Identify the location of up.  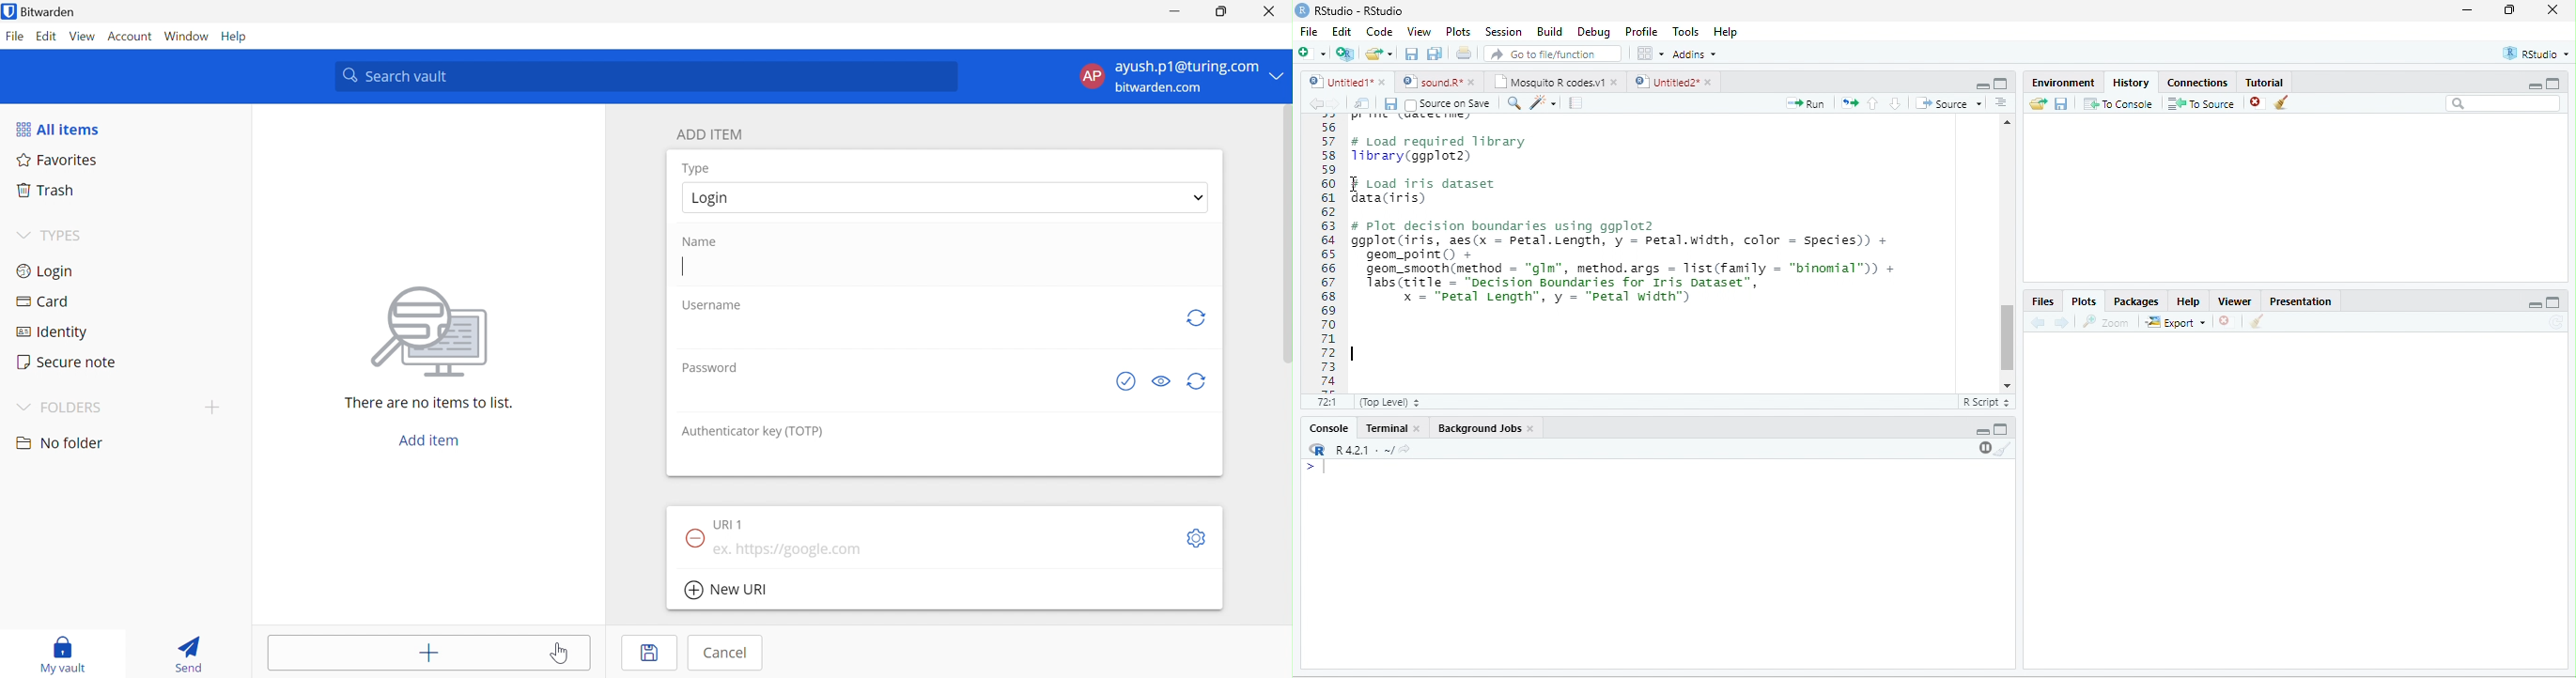
(1873, 103).